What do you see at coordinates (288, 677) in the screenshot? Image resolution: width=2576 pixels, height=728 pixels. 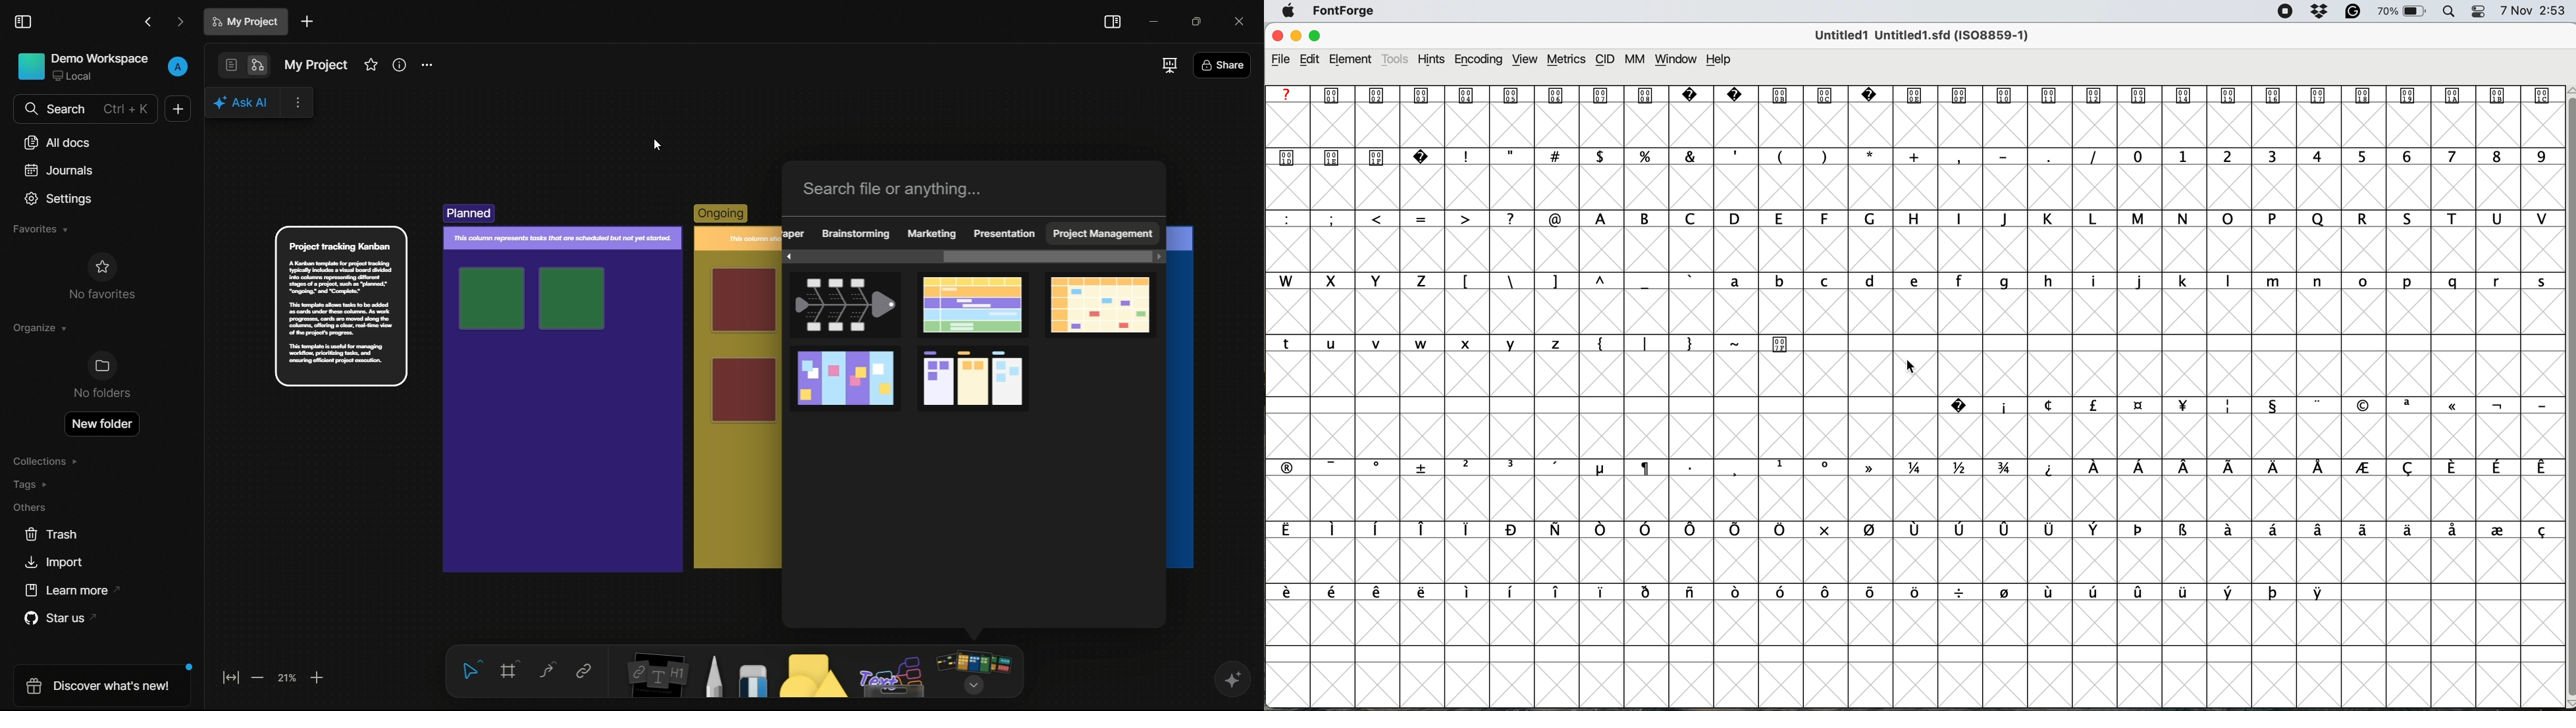 I see `zoom factor` at bounding box center [288, 677].